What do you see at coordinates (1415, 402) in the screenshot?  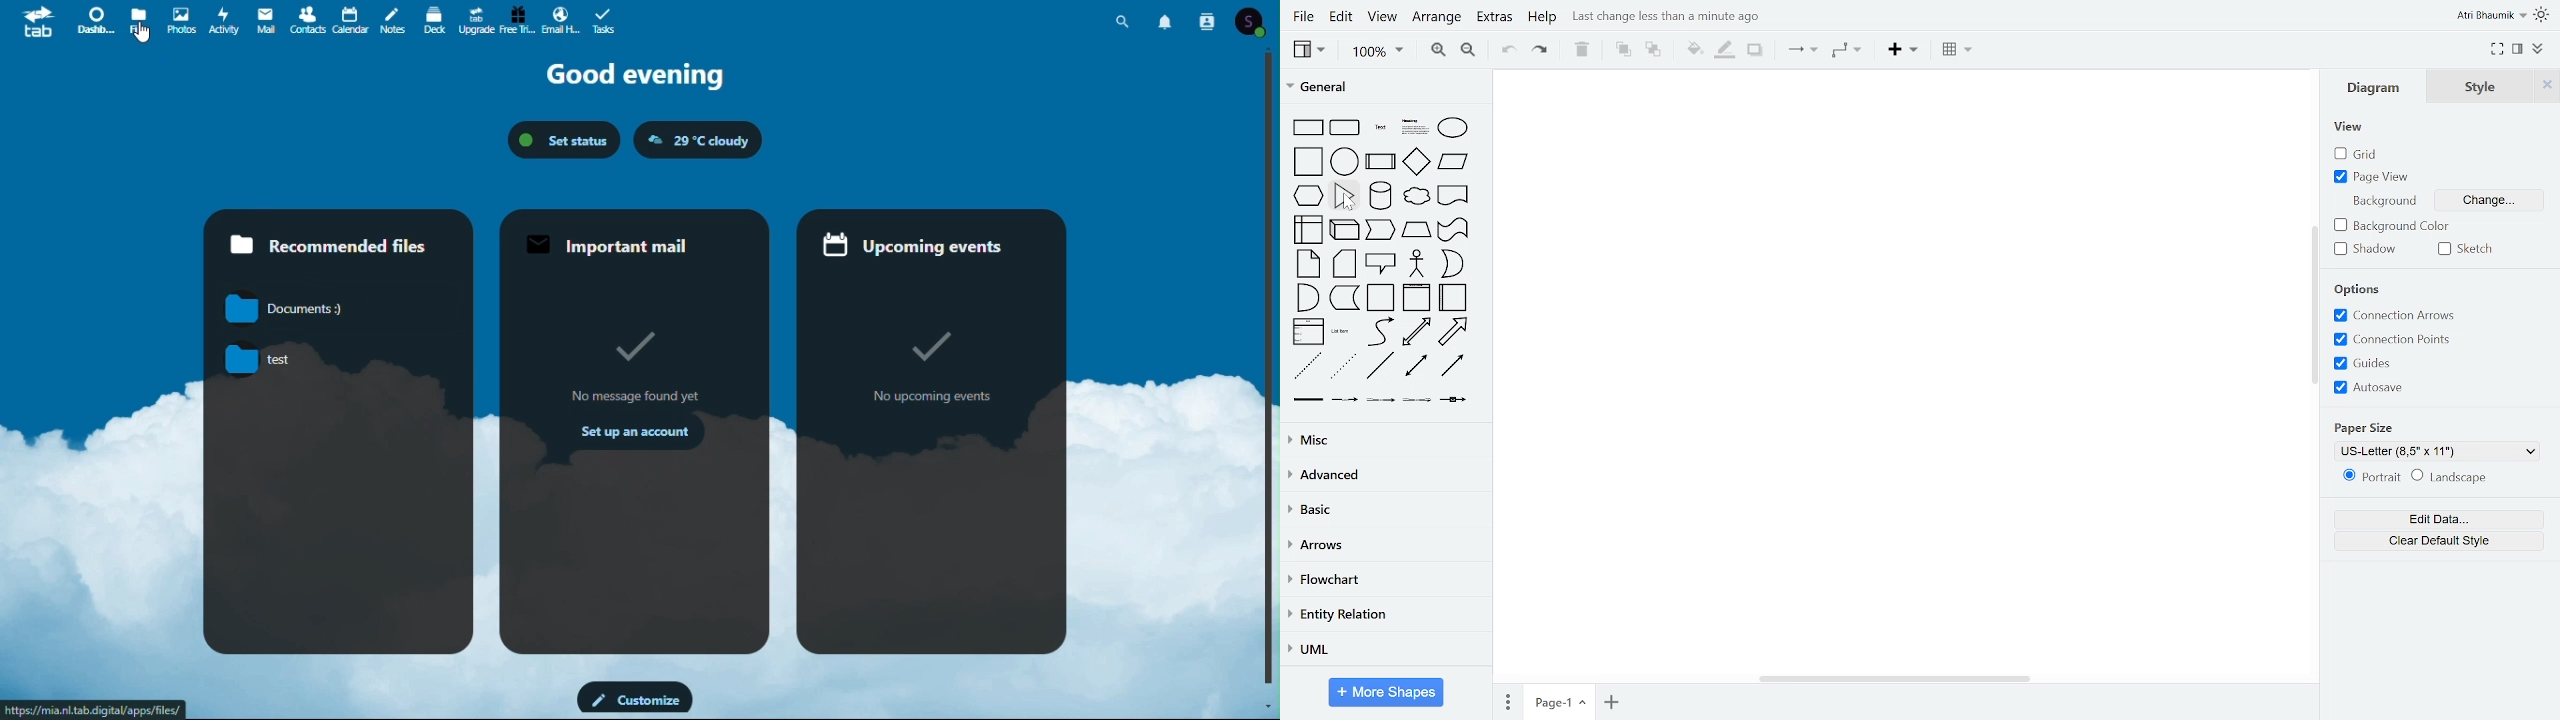 I see `connector with 3 label` at bounding box center [1415, 402].